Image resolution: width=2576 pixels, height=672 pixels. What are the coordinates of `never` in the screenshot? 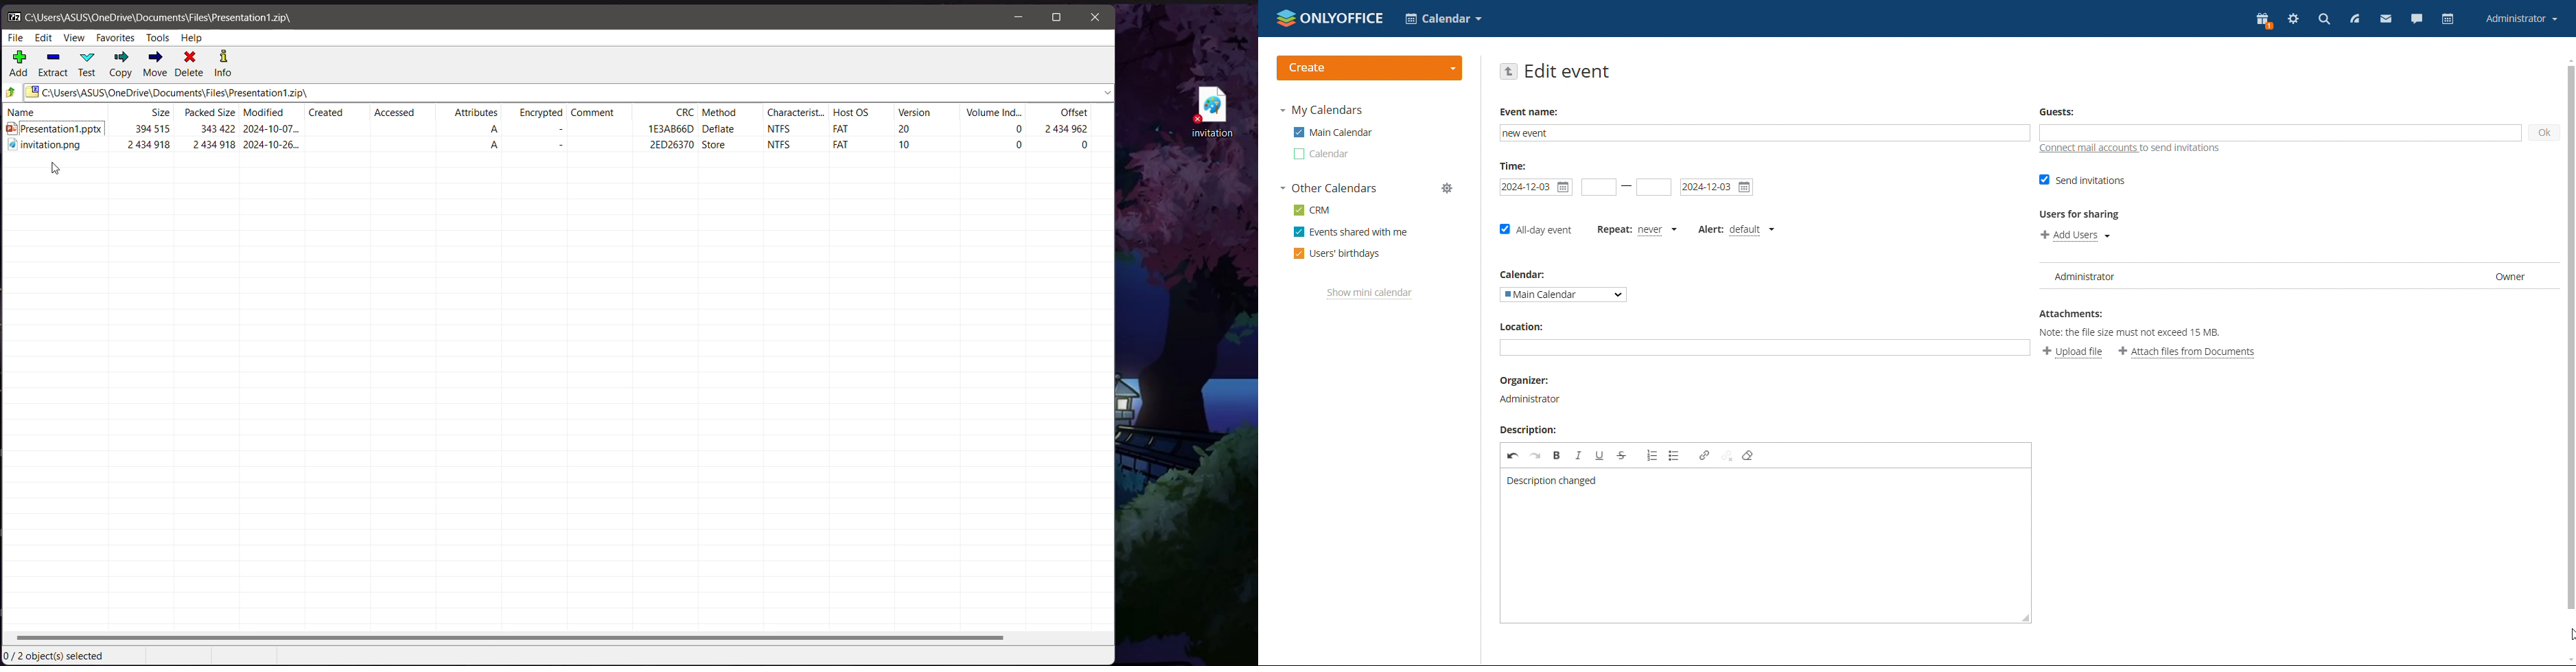 It's located at (1660, 230).